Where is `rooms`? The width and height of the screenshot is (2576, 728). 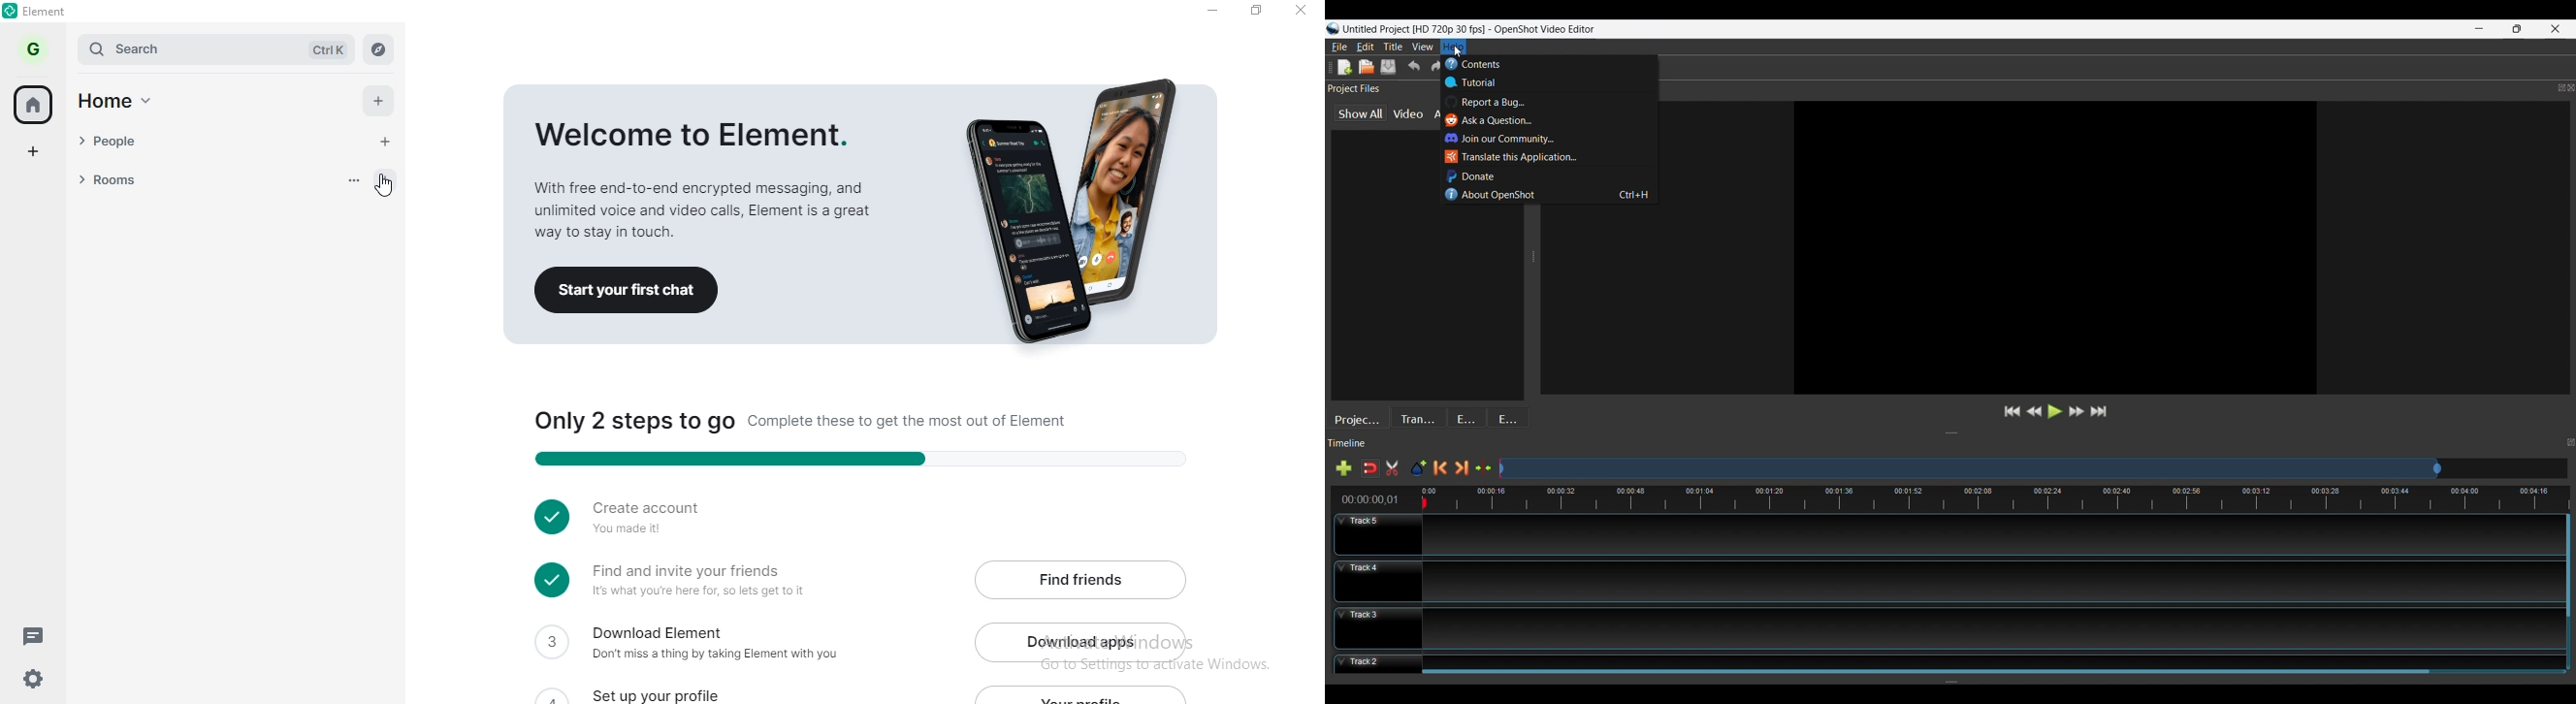
rooms is located at coordinates (218, 179).